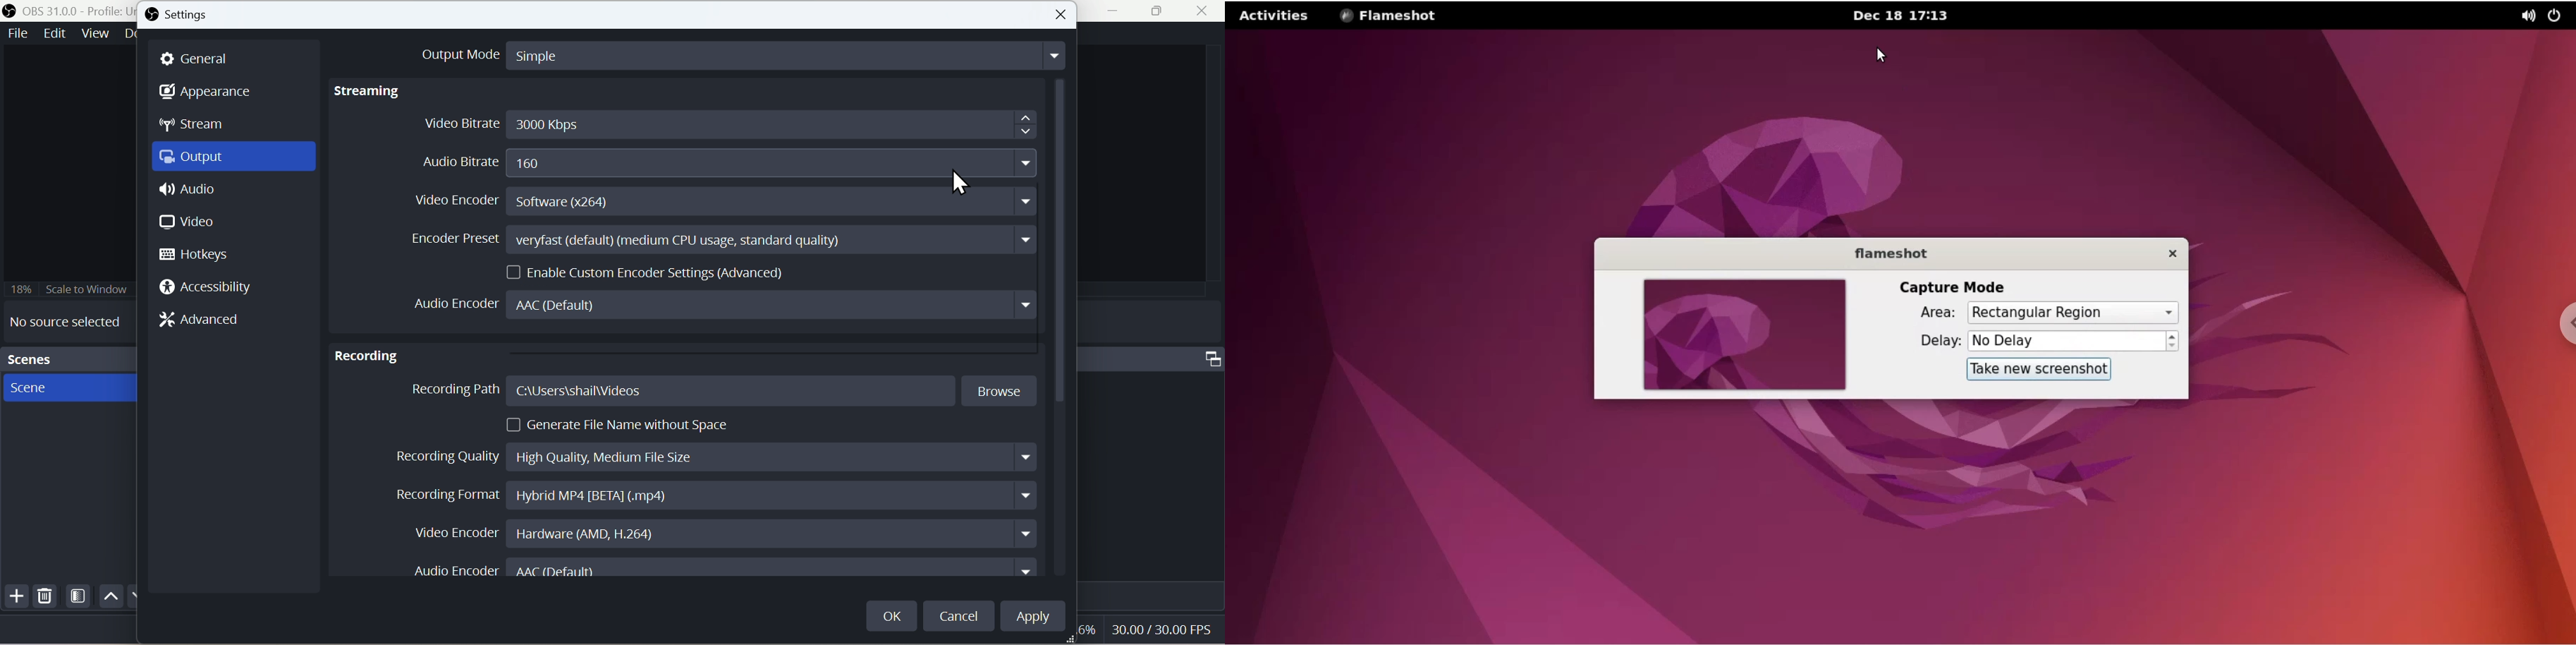  Describe the element at coordinates (650, 271) in the screenshot. I see `Enable Custom Encoder Settings` at that location.